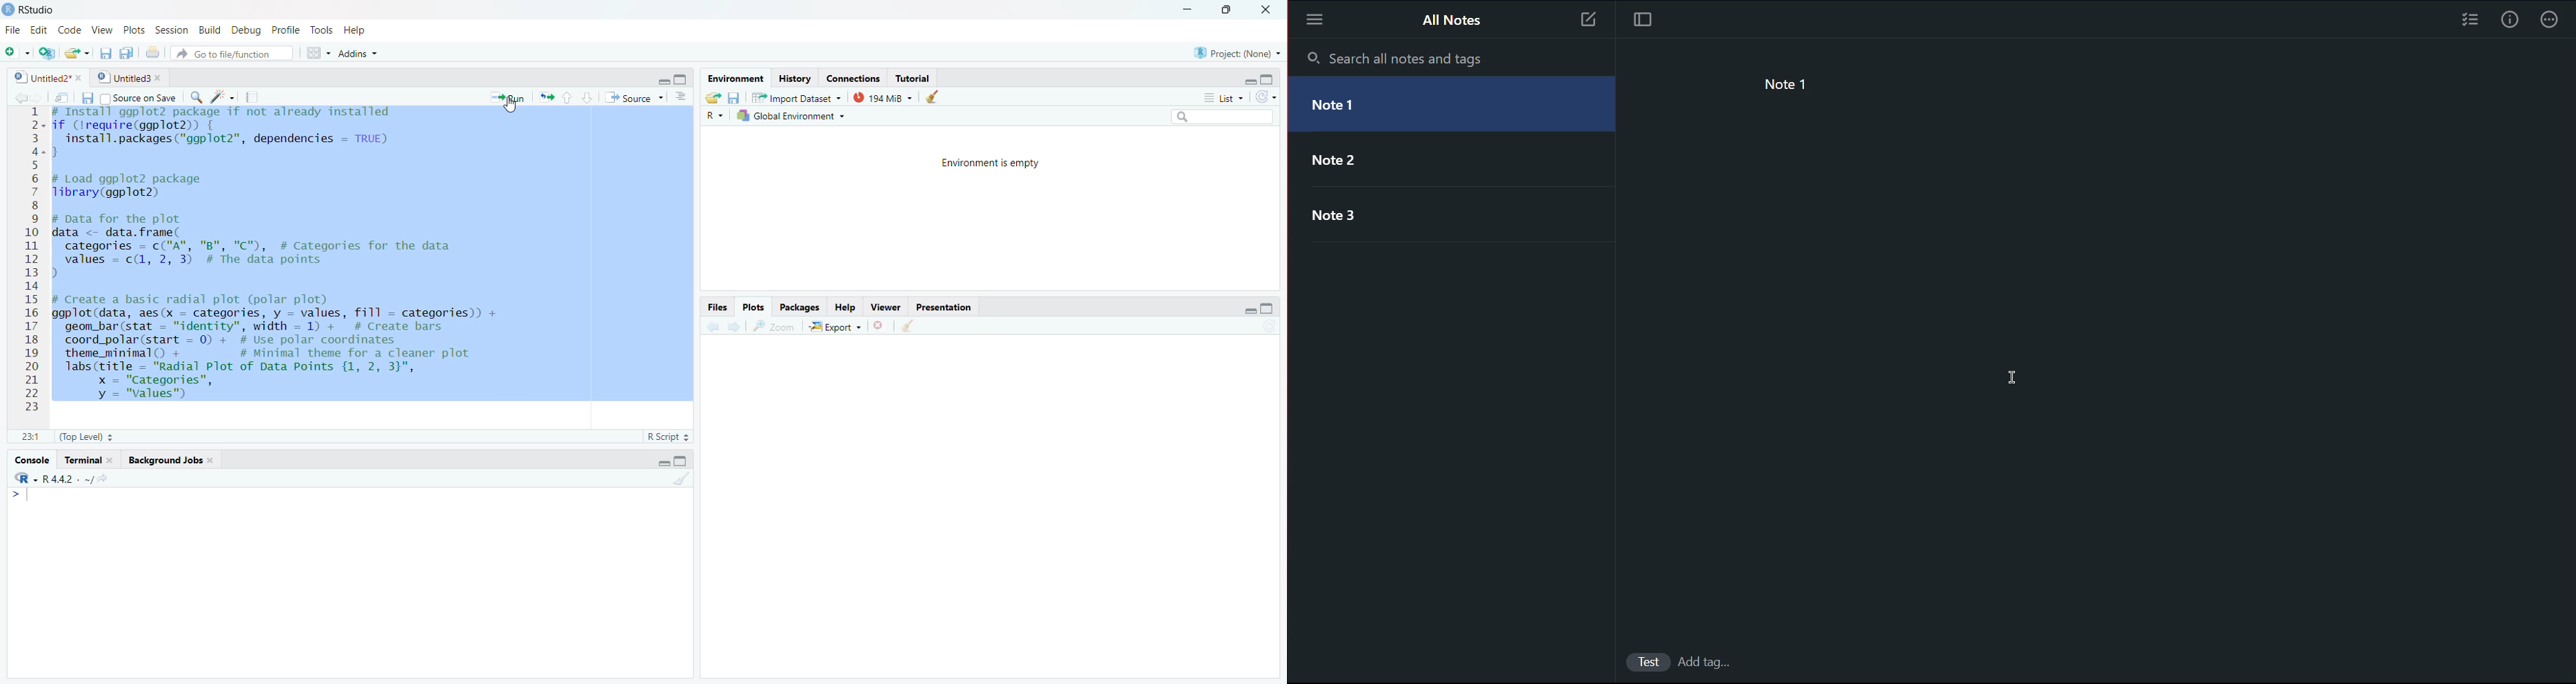  I want to click on 1.1, so click(28, 437).